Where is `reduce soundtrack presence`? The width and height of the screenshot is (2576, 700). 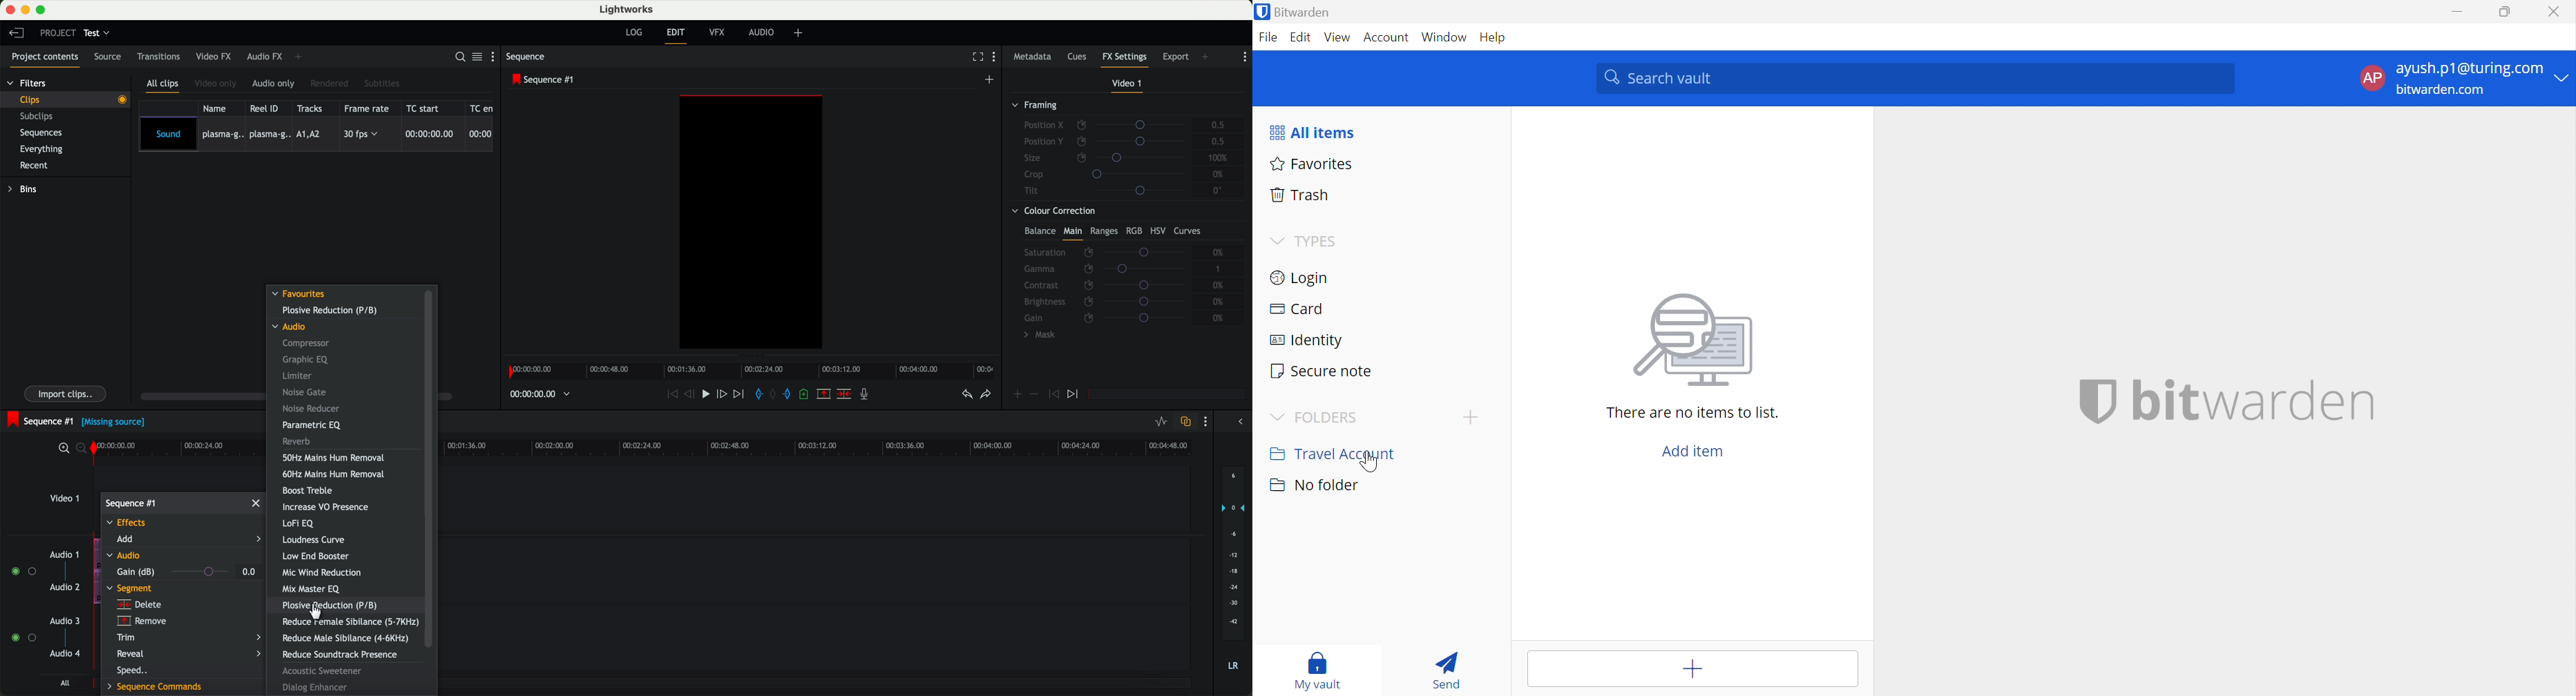 reduce soundtrack presence is located at coordinates (338, 655).